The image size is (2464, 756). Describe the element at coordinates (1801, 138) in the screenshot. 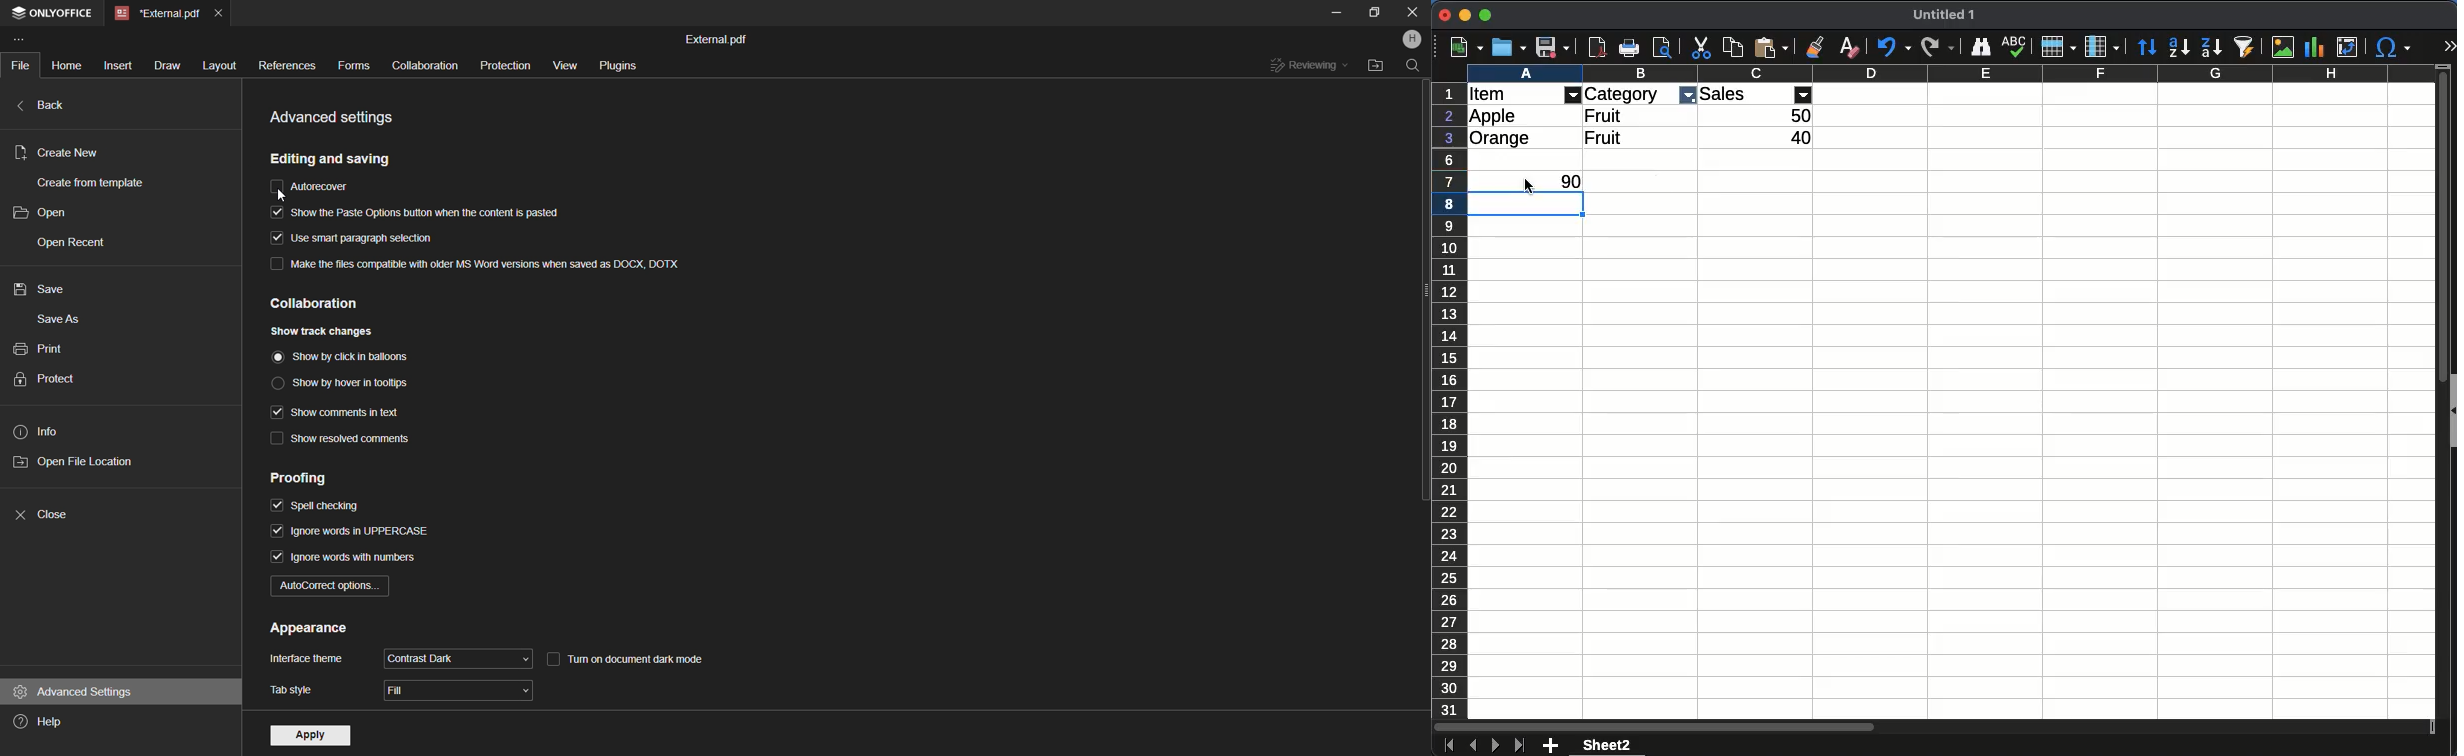

I see `40` at that location.